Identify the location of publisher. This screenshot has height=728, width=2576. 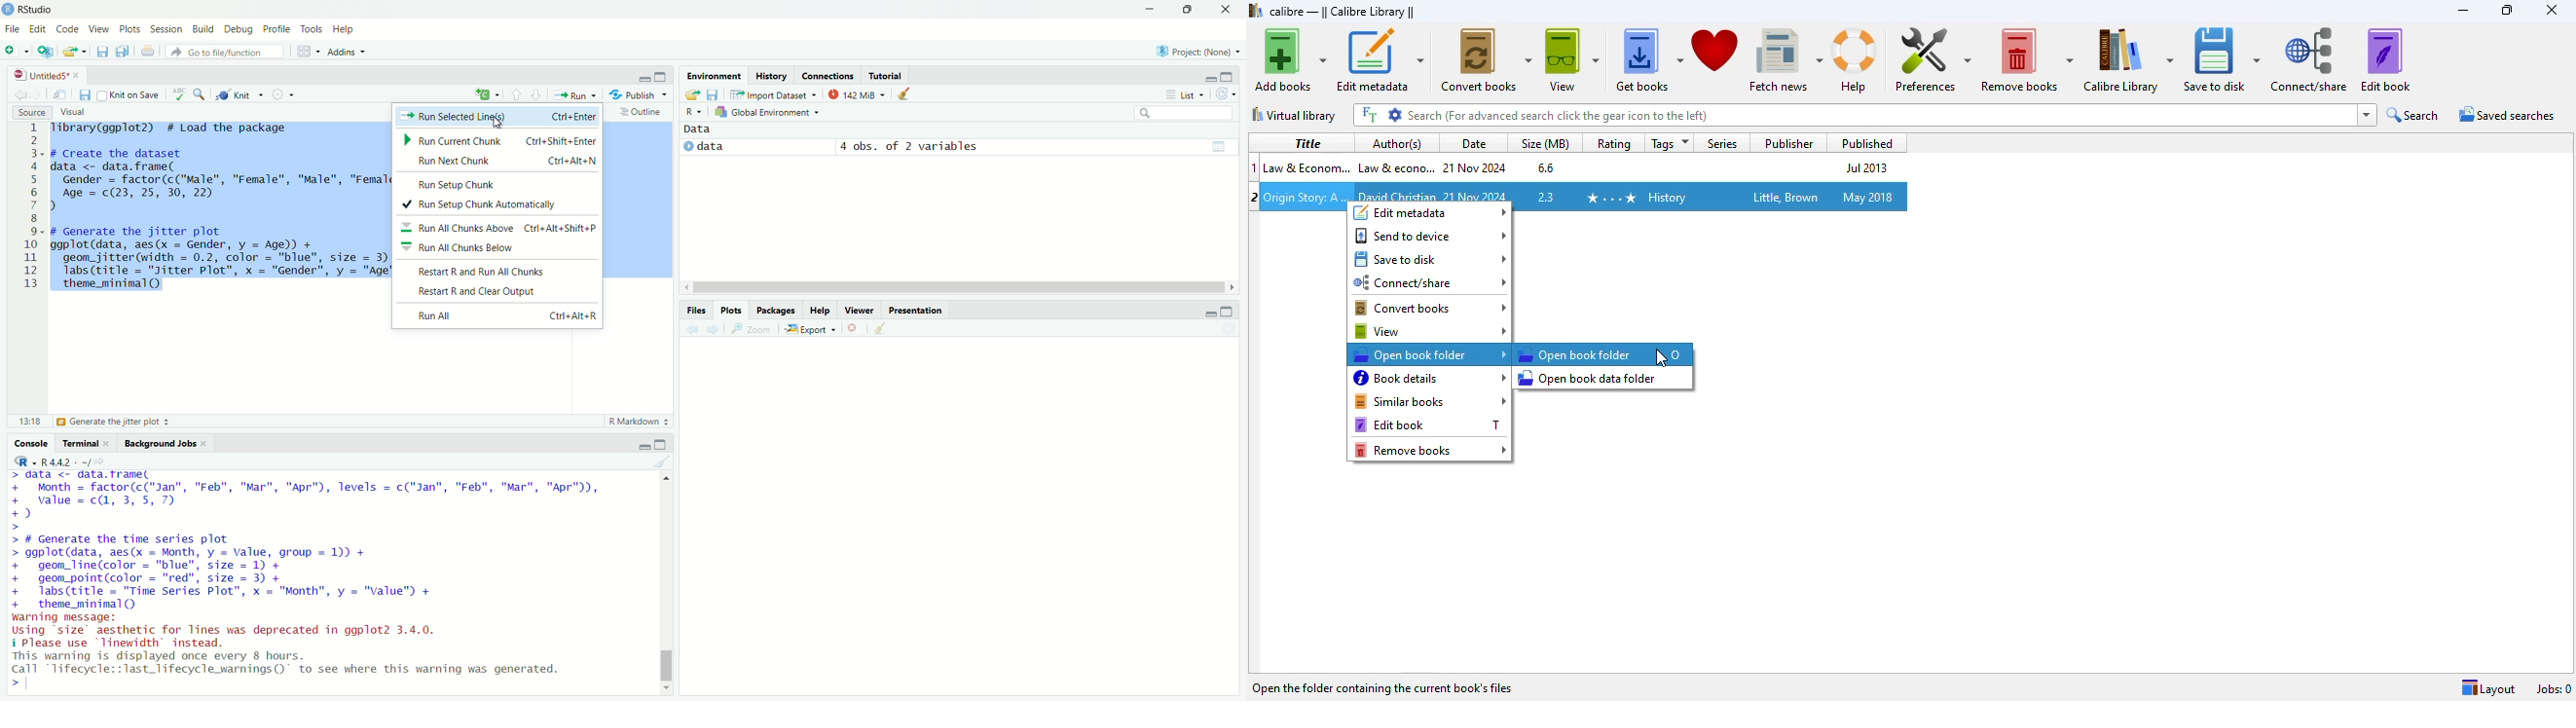
(1789, 143).